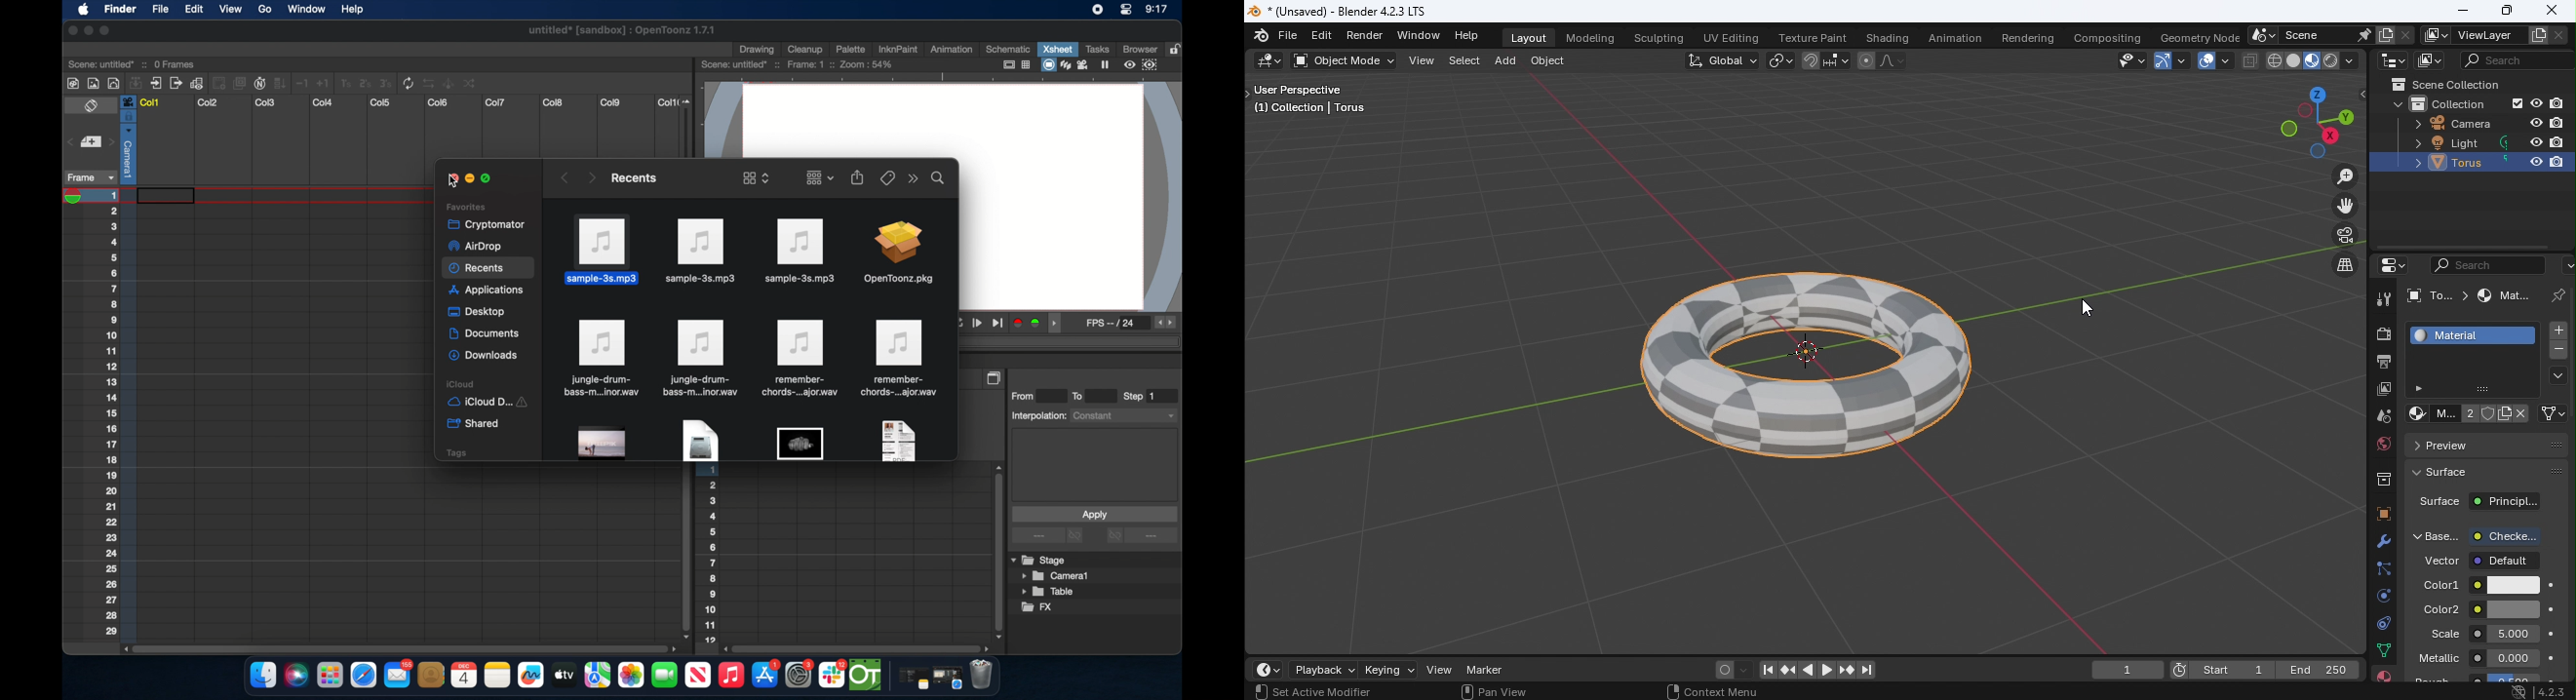 This screenshot has height=700, width=2576. I want to click on Surface, so click(2486, 473).